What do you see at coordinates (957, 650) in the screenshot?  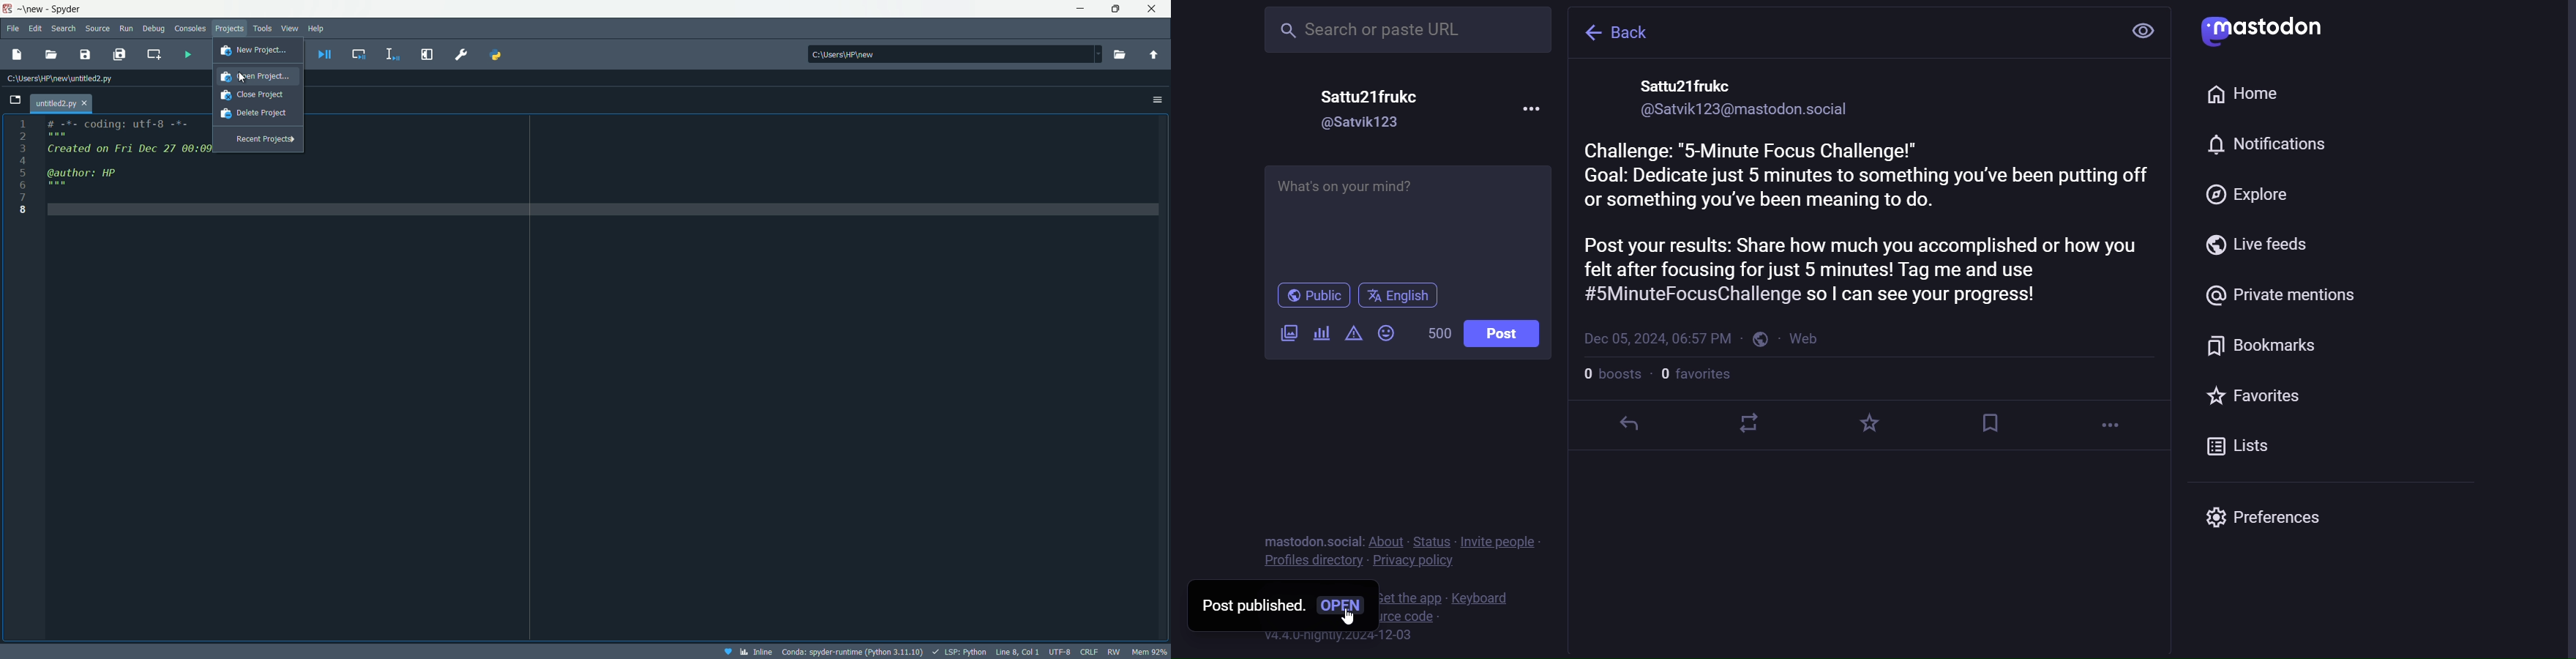 I see `LSP:Python` at bounding box center [957, 650].